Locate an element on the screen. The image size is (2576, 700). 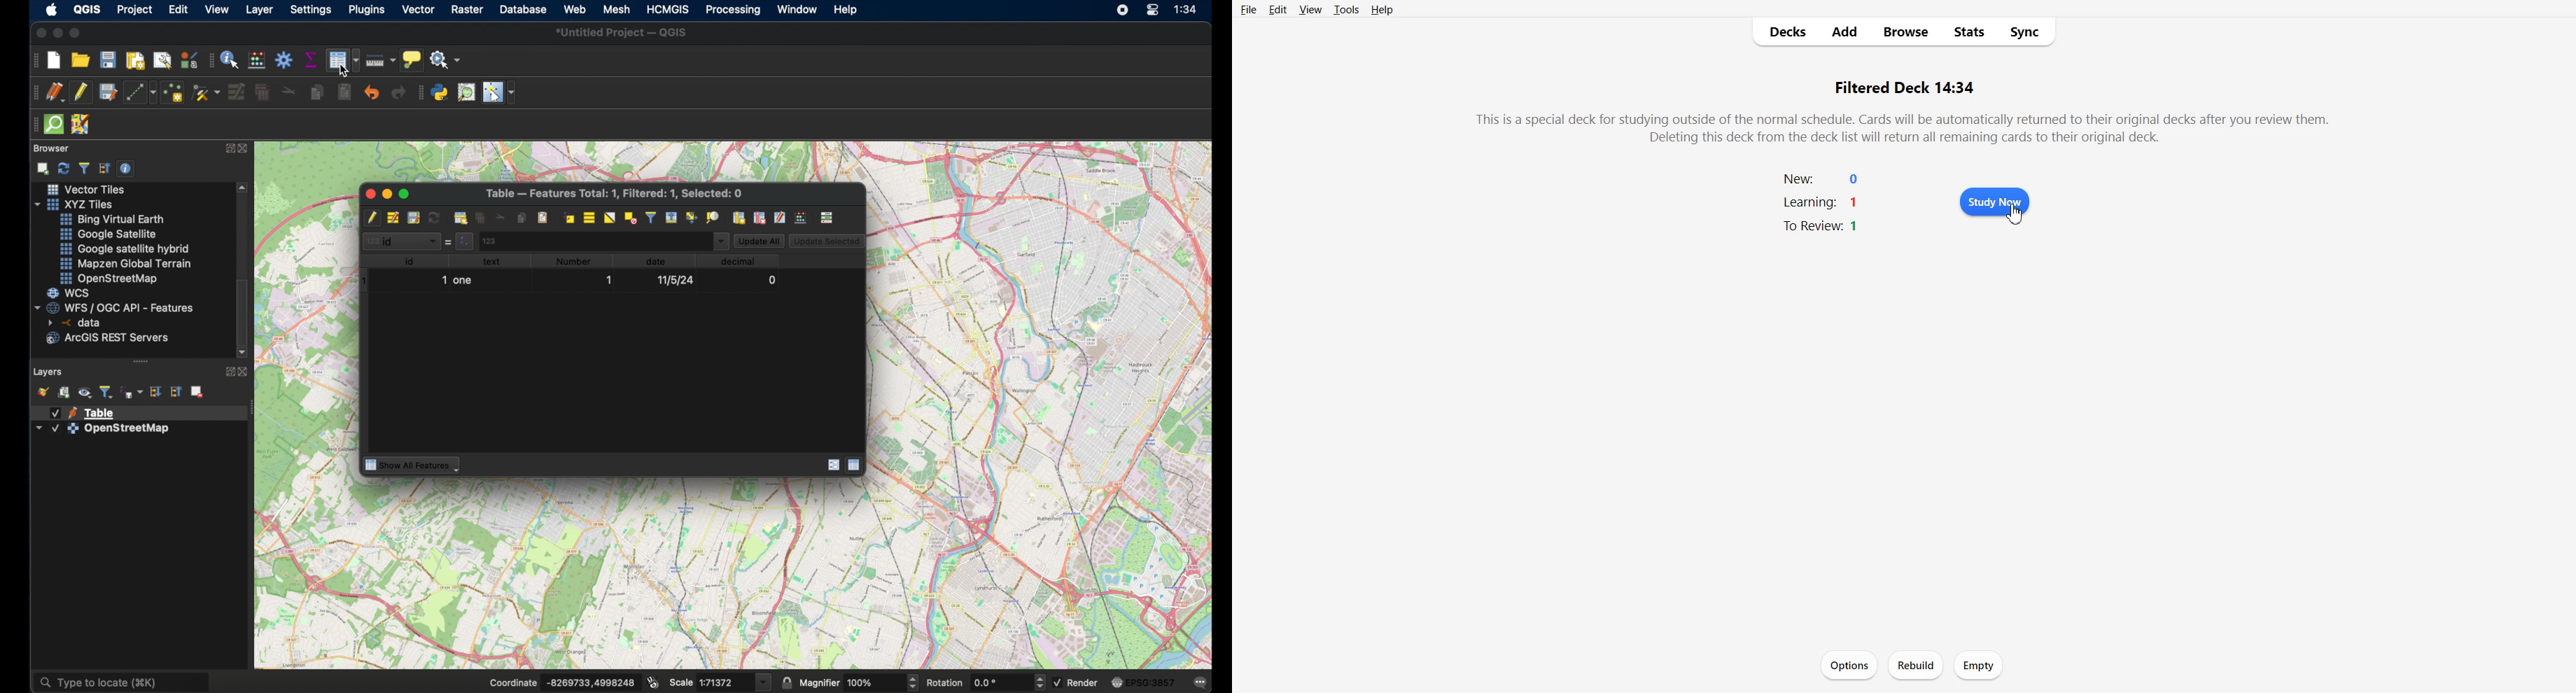
EPSG:3857 is located at coordinates (1154, 681).